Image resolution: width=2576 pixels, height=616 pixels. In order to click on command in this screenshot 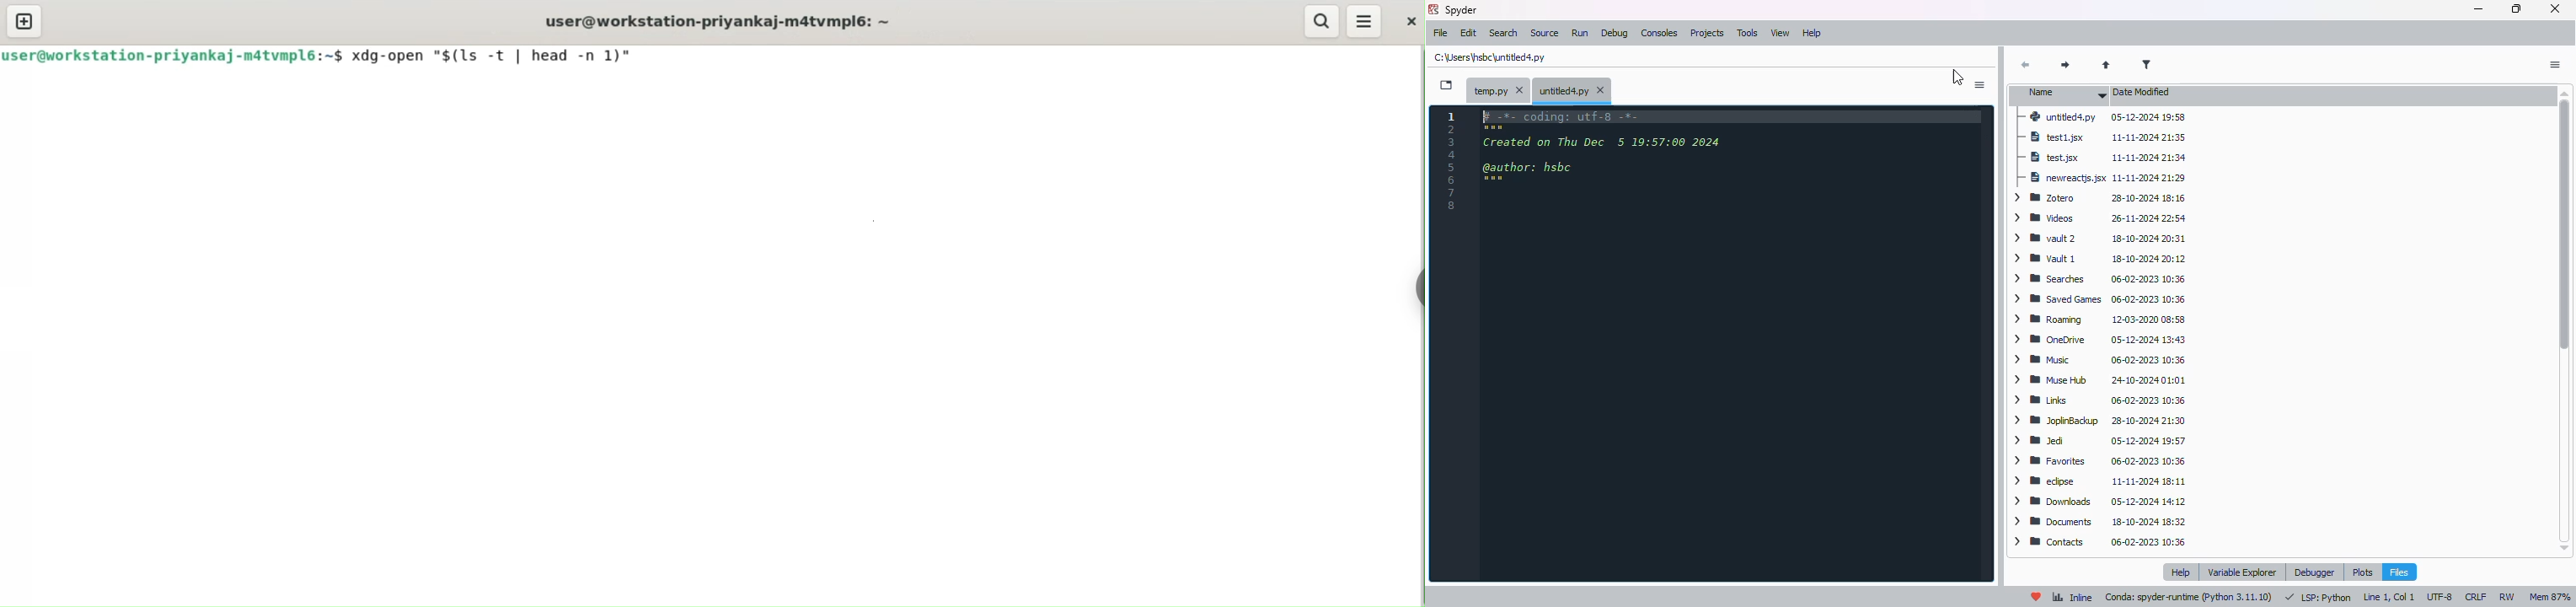, I will do `click(497, 55)`.